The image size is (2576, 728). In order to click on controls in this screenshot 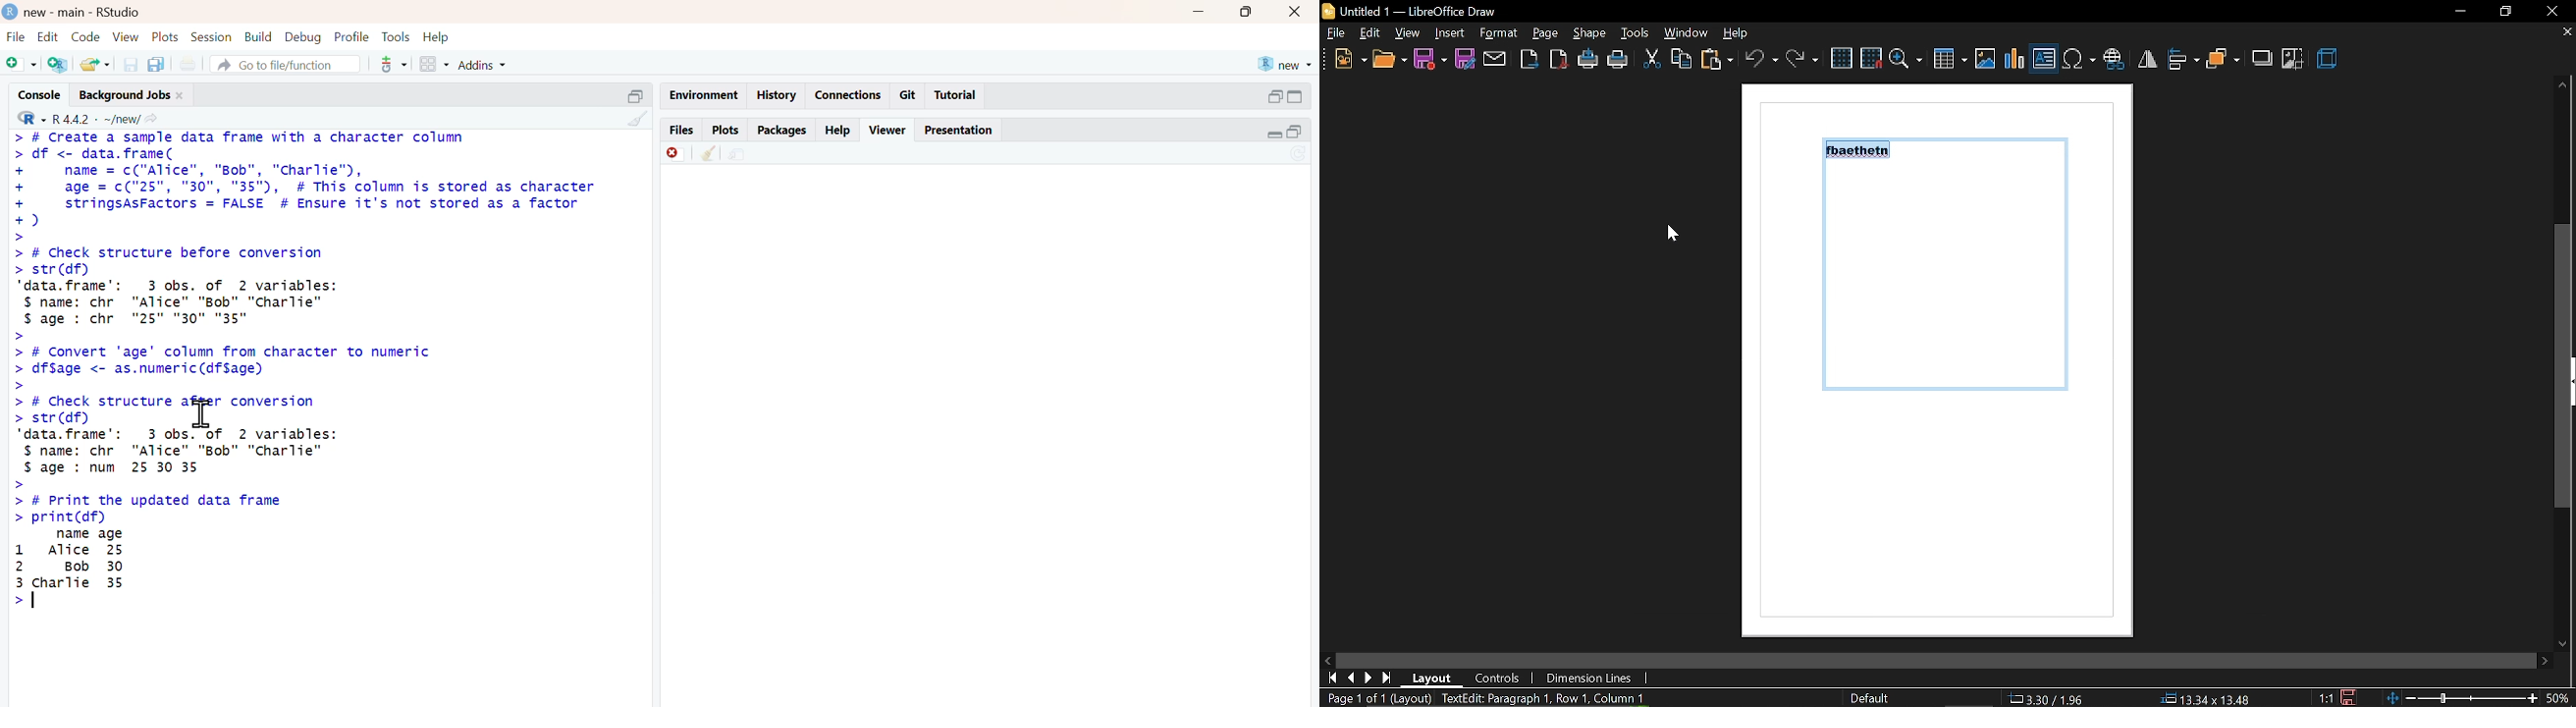, I will do `click(1500, 678)`.